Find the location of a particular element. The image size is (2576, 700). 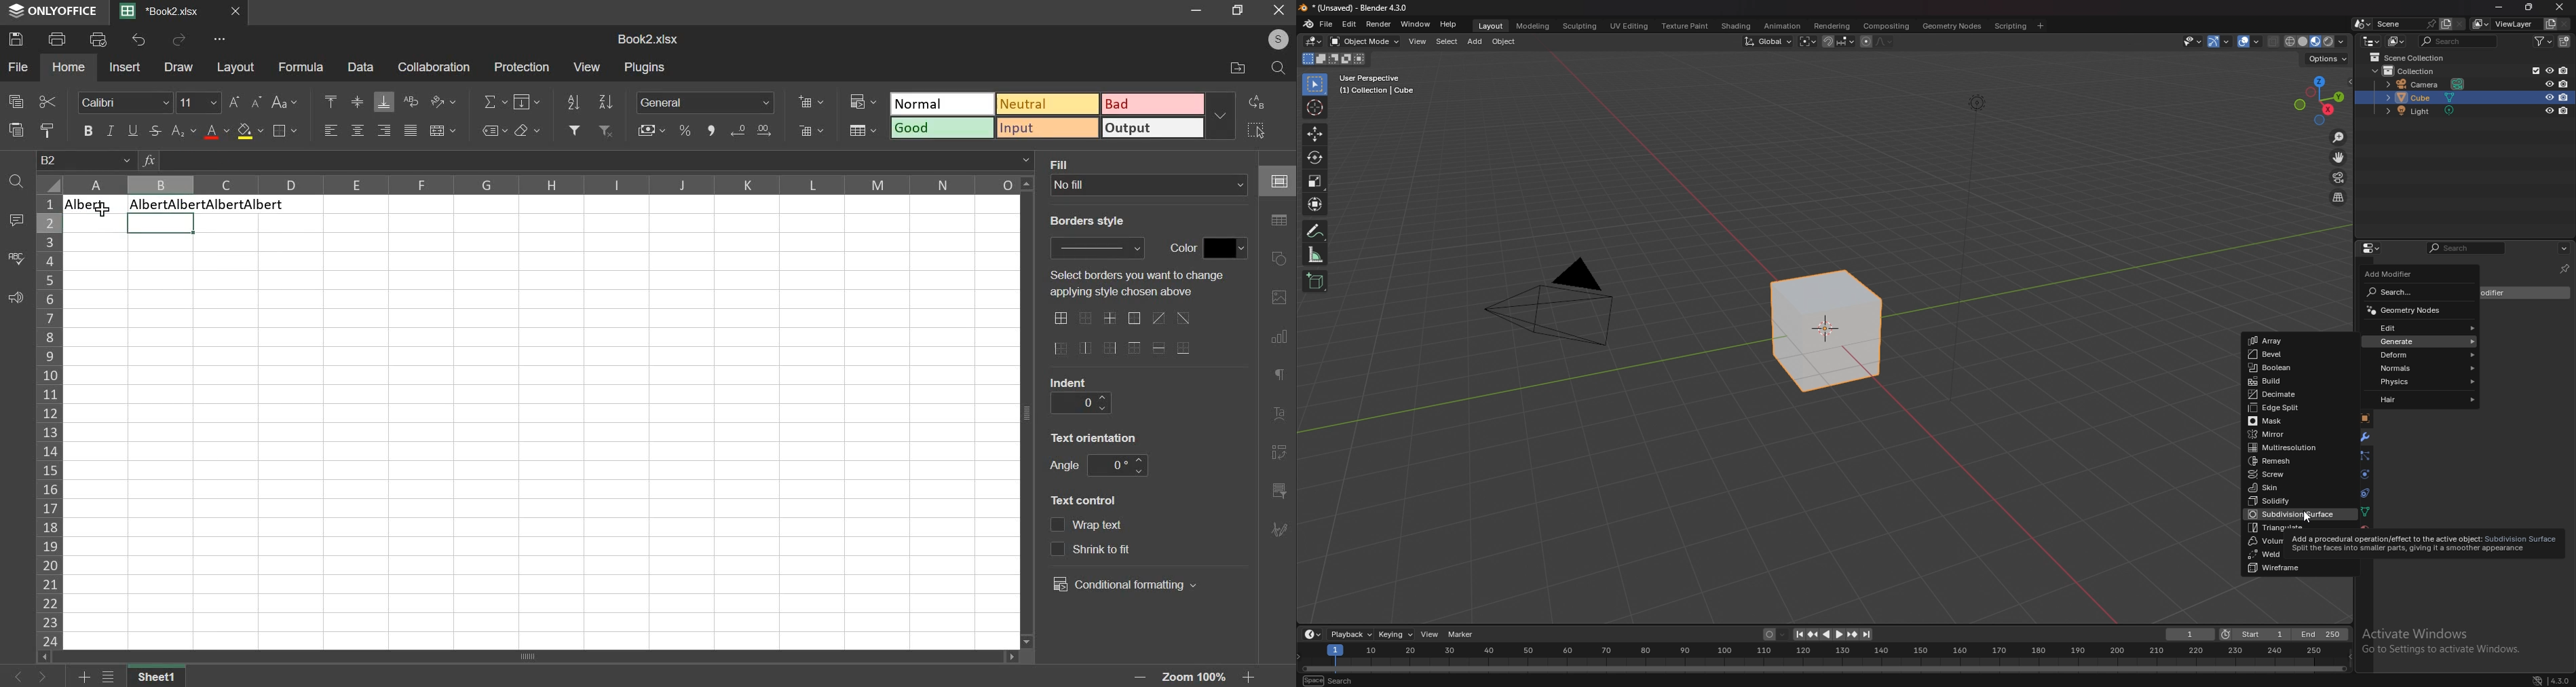

text color is located at coordinates (216, 132).